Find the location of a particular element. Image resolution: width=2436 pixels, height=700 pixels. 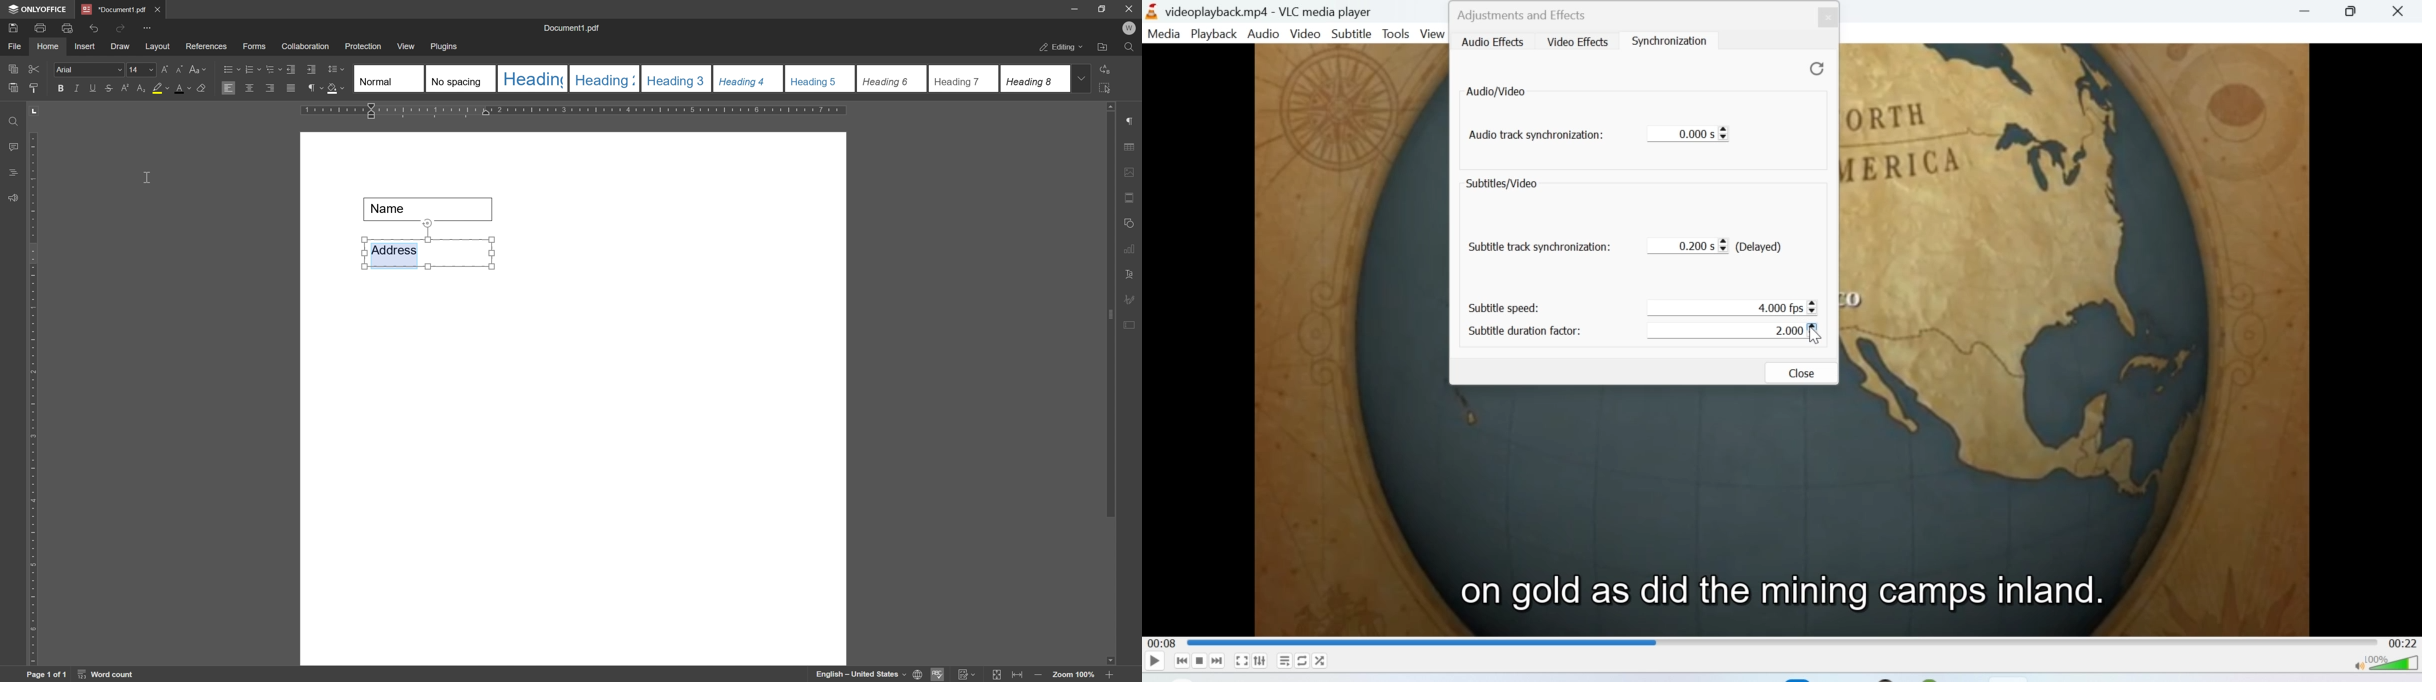

numbering is located at coordinates (252, 68).